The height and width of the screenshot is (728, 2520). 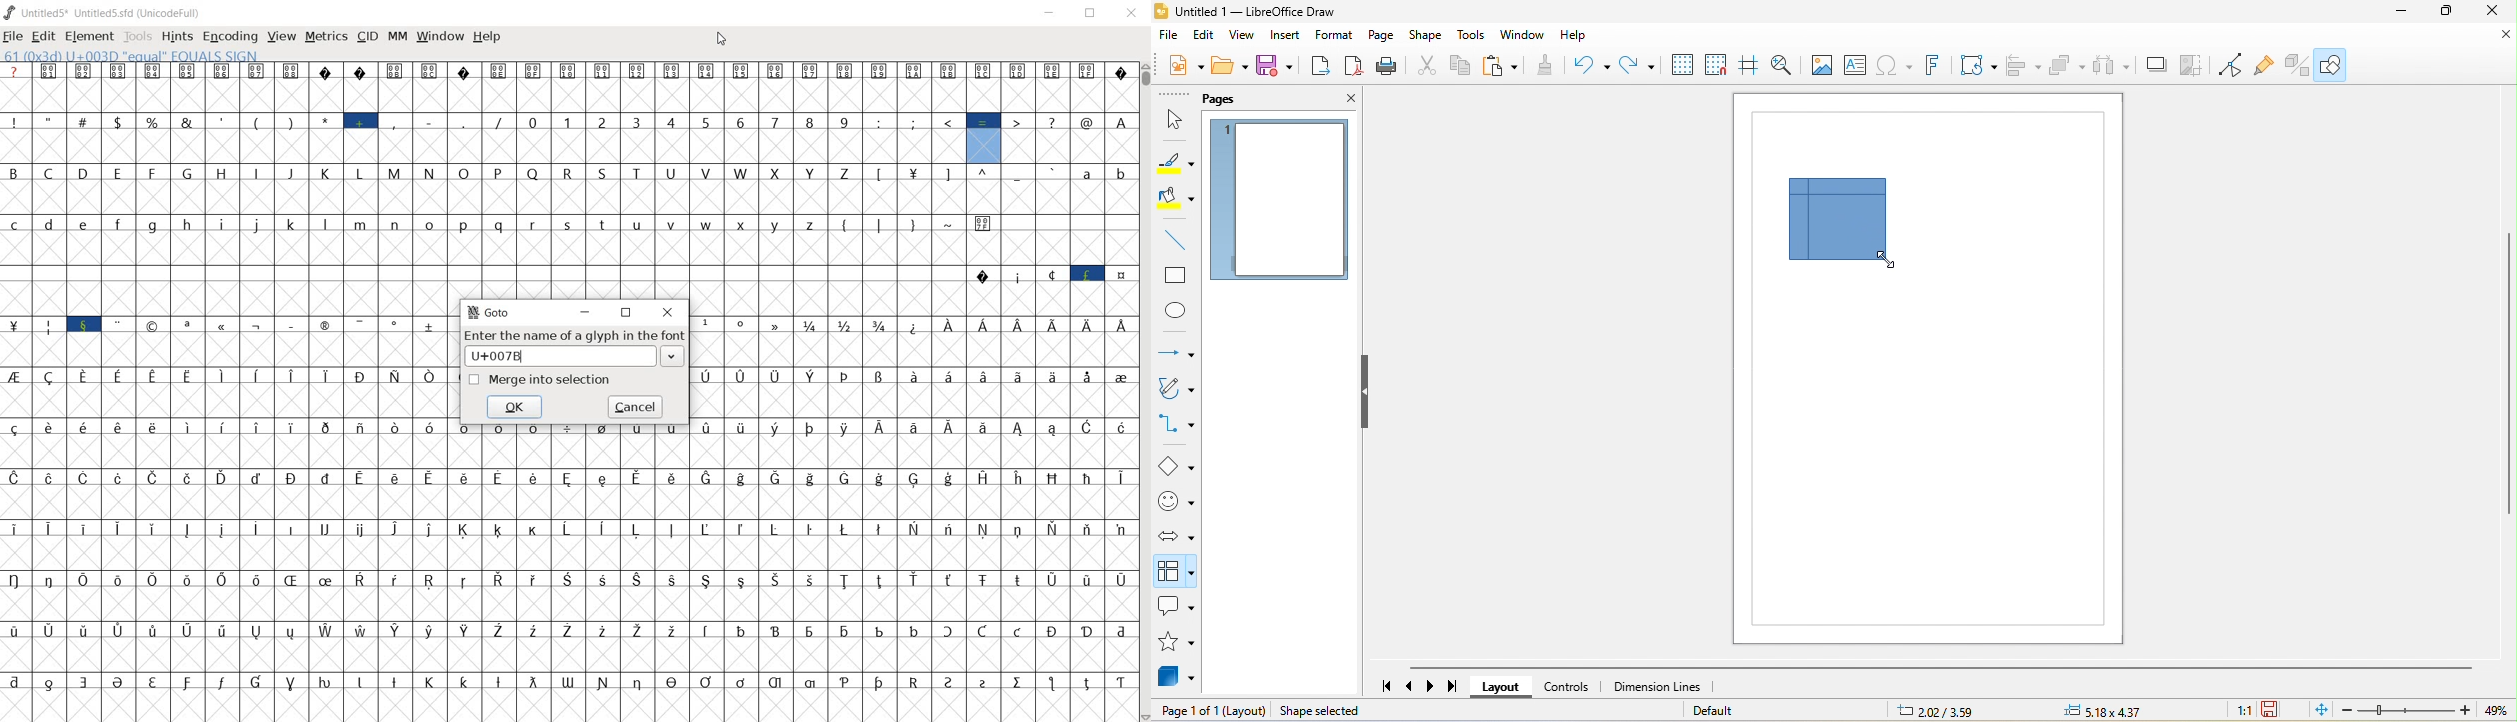 What do you see at coordinates (1320, 66) in the screenshot?
I see `export` at bounding box center [1320, 66].